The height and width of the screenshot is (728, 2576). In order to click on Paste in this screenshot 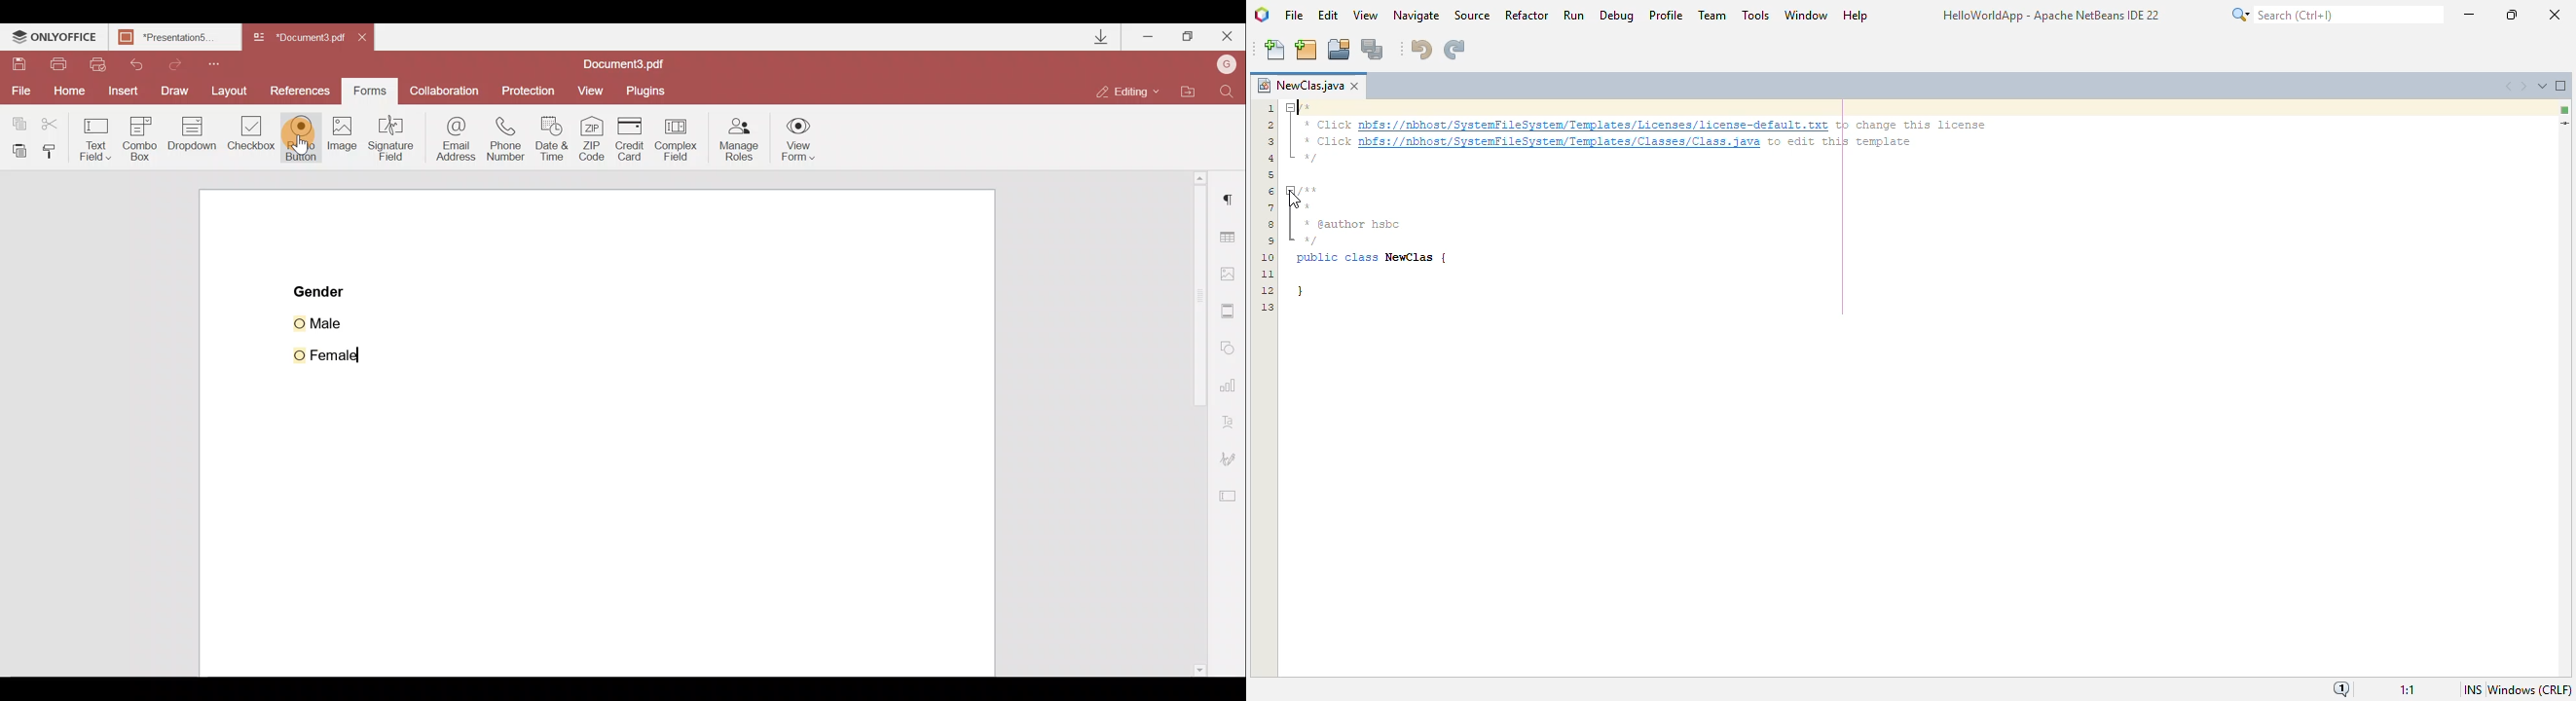, I will do `click(17, 149)`.